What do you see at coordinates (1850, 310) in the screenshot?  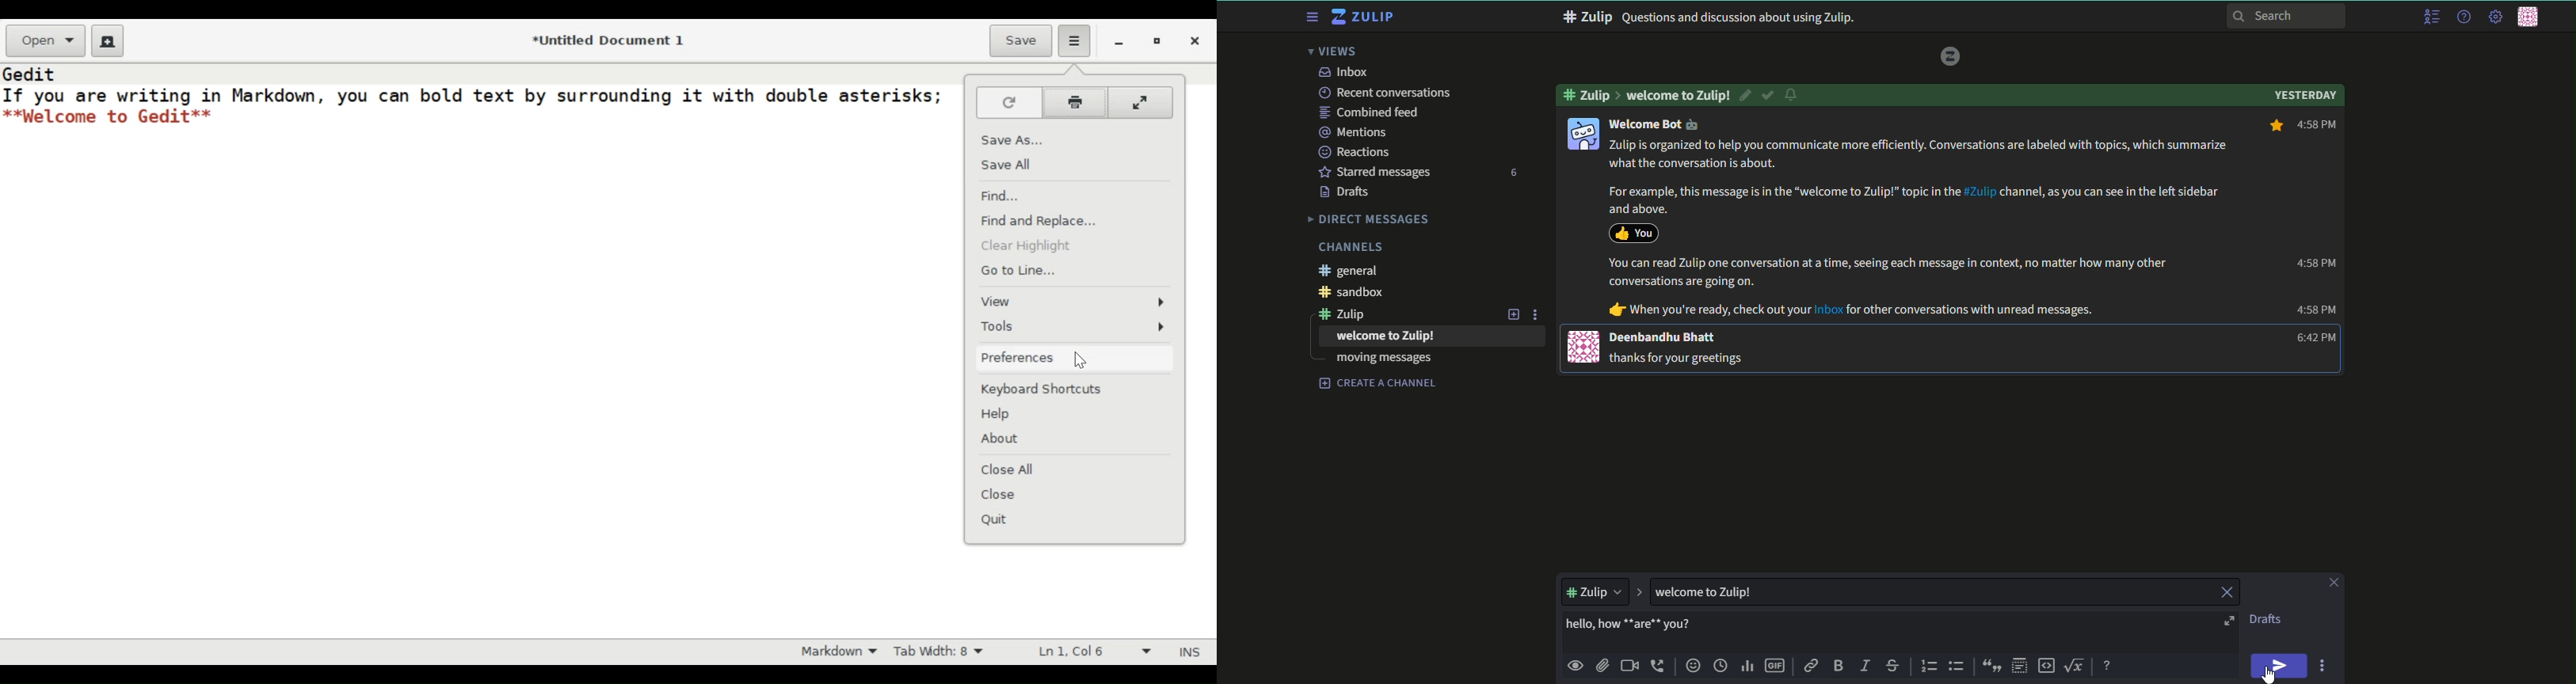 I see `dr When you're ready, check out your Inbox for other conversations with unread messages.` at bounding box center [1850, 310].